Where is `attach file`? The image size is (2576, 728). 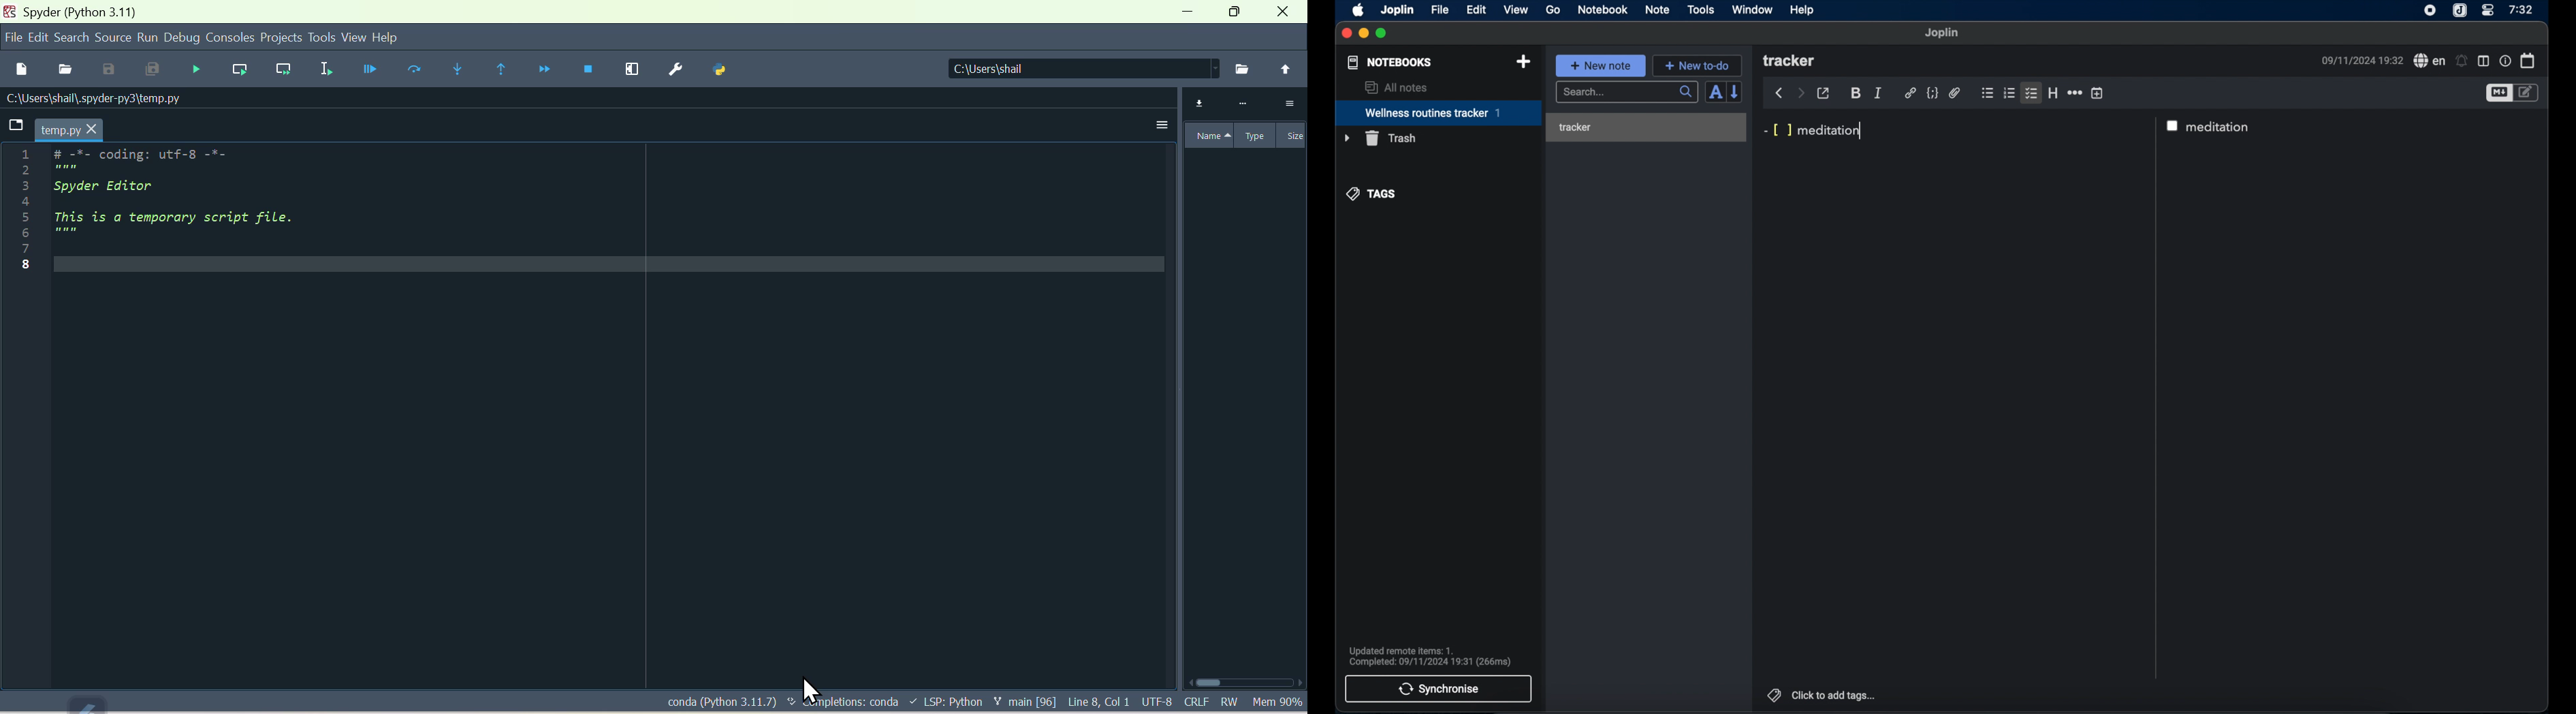 attach file is located at coordinates (1955, 94).